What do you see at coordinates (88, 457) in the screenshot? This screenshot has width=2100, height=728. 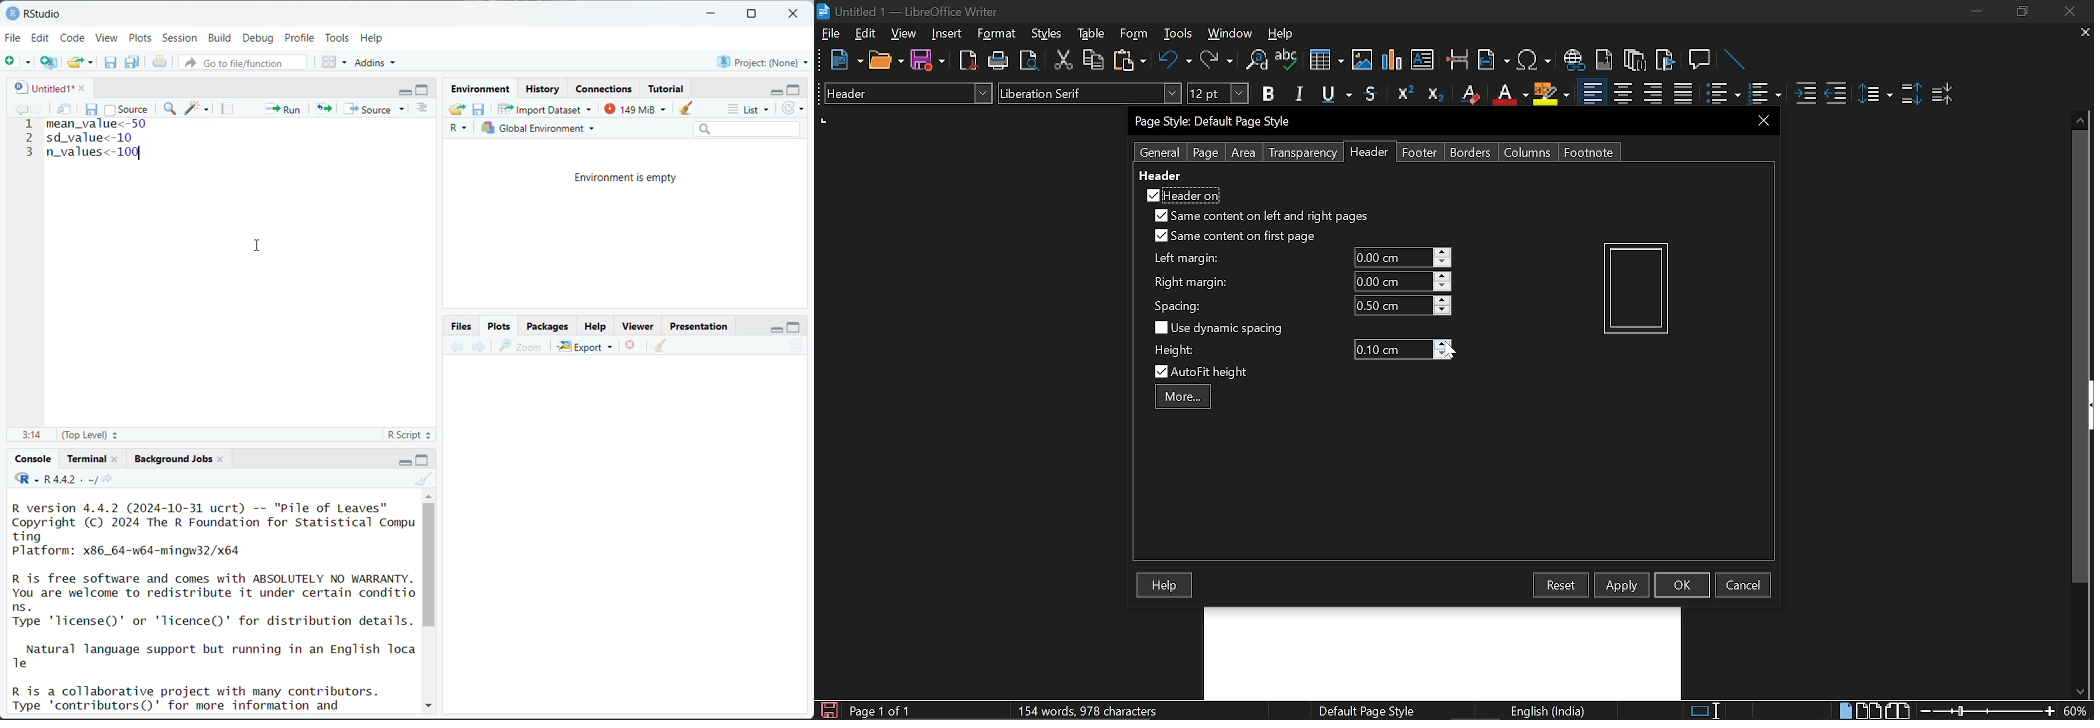 I see `Terminal` at bounding box center [88, 457].